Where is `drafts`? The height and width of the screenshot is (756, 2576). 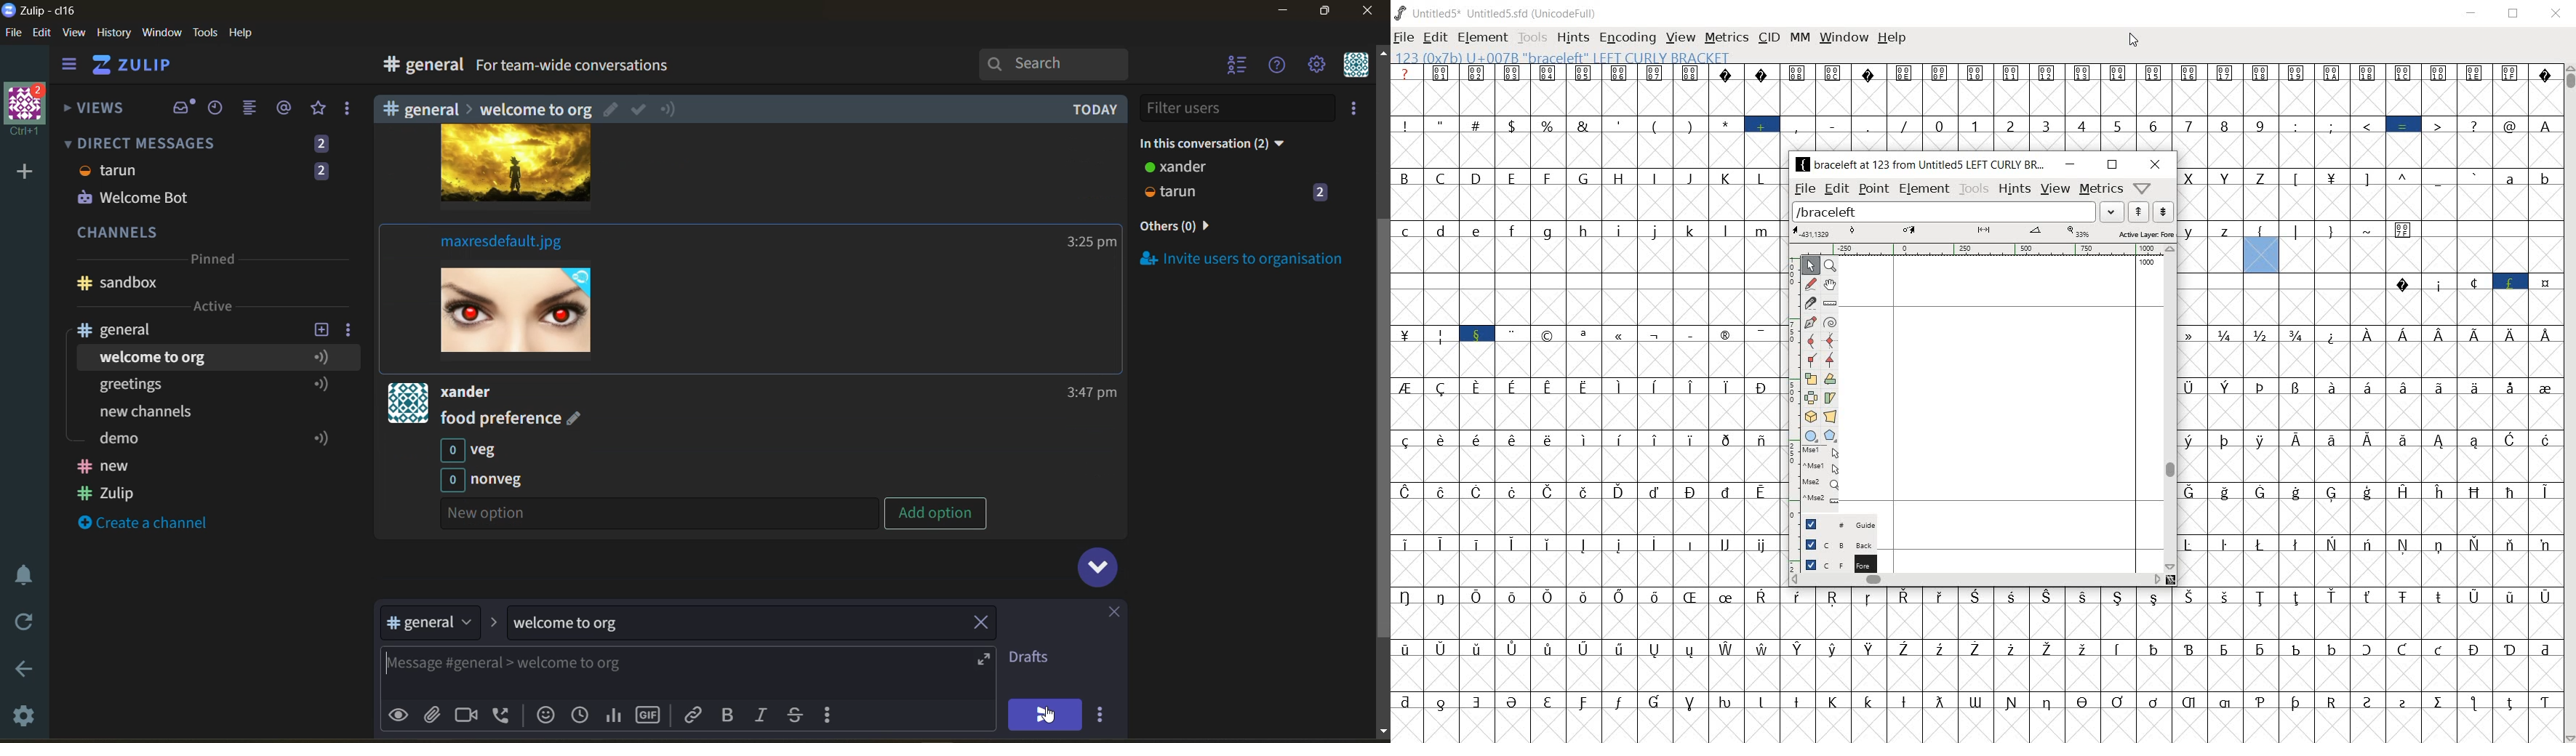 drafts is located at coordinates (1031, 658).